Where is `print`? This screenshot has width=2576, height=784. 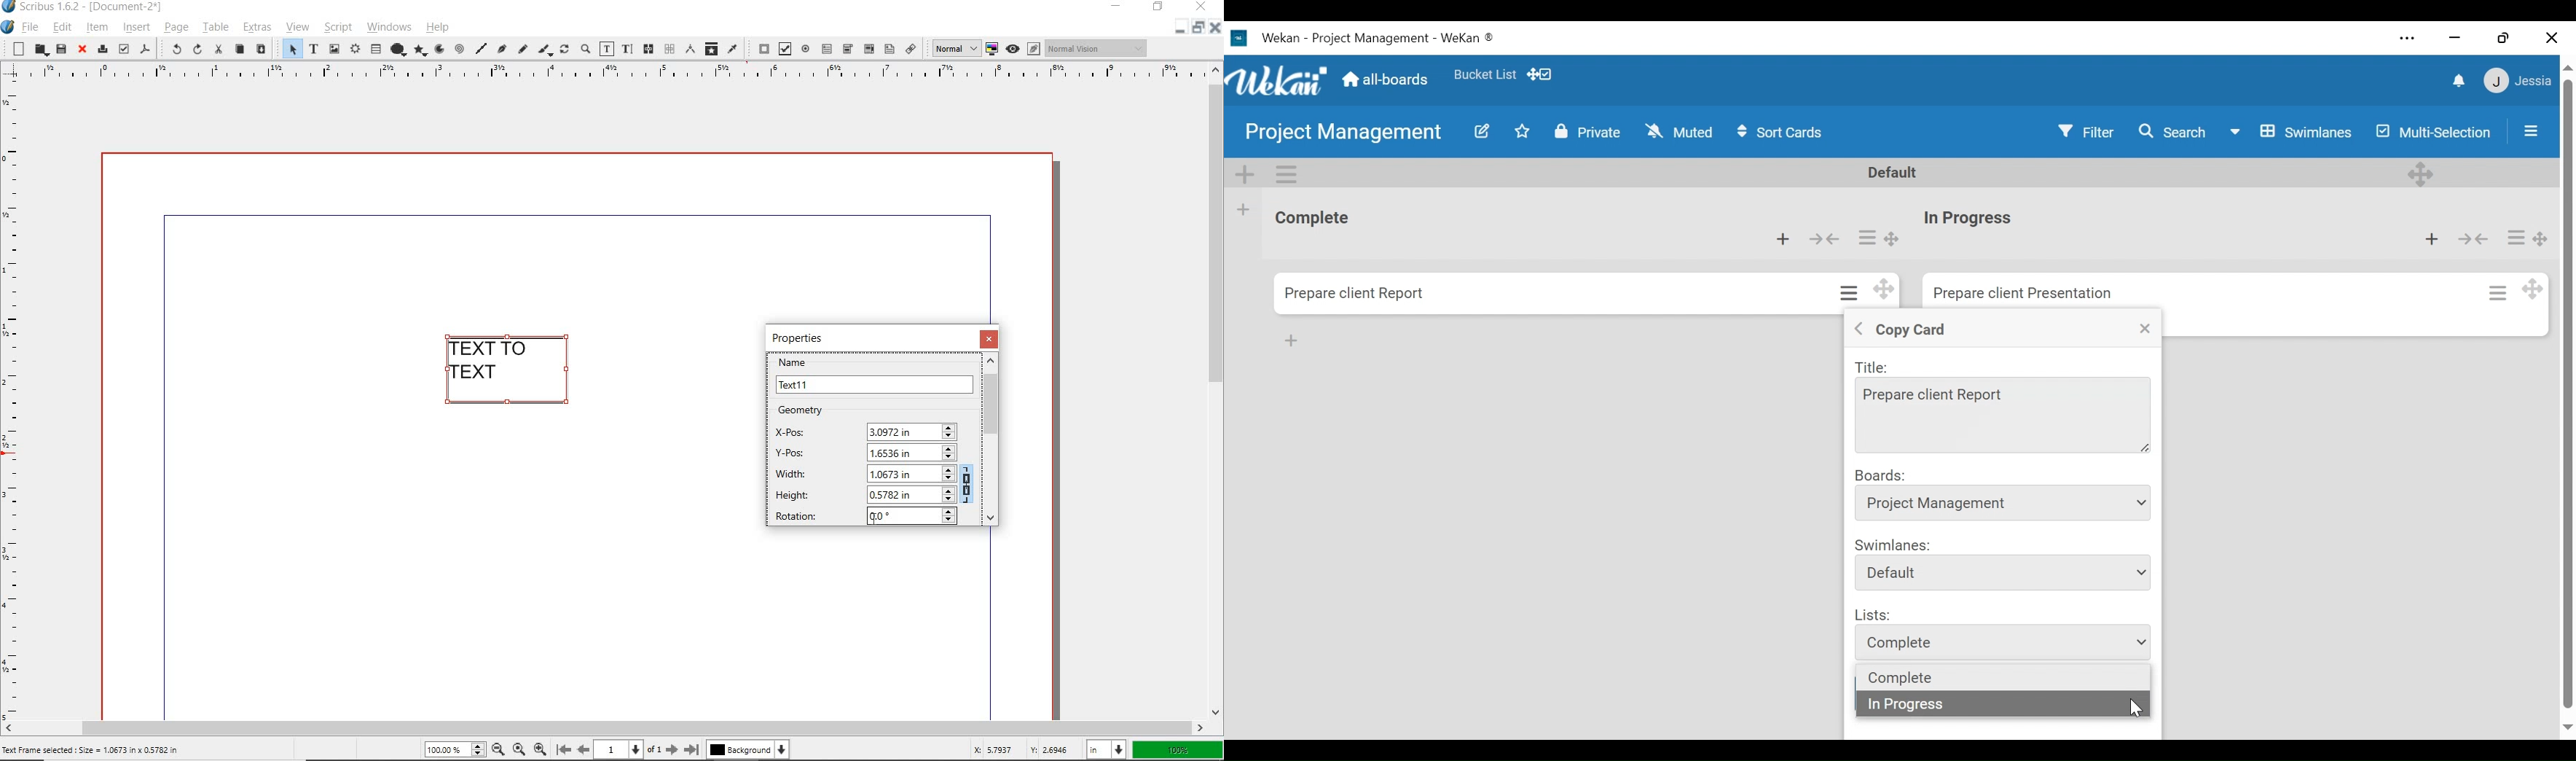
print is located at coordinates (101, 50).